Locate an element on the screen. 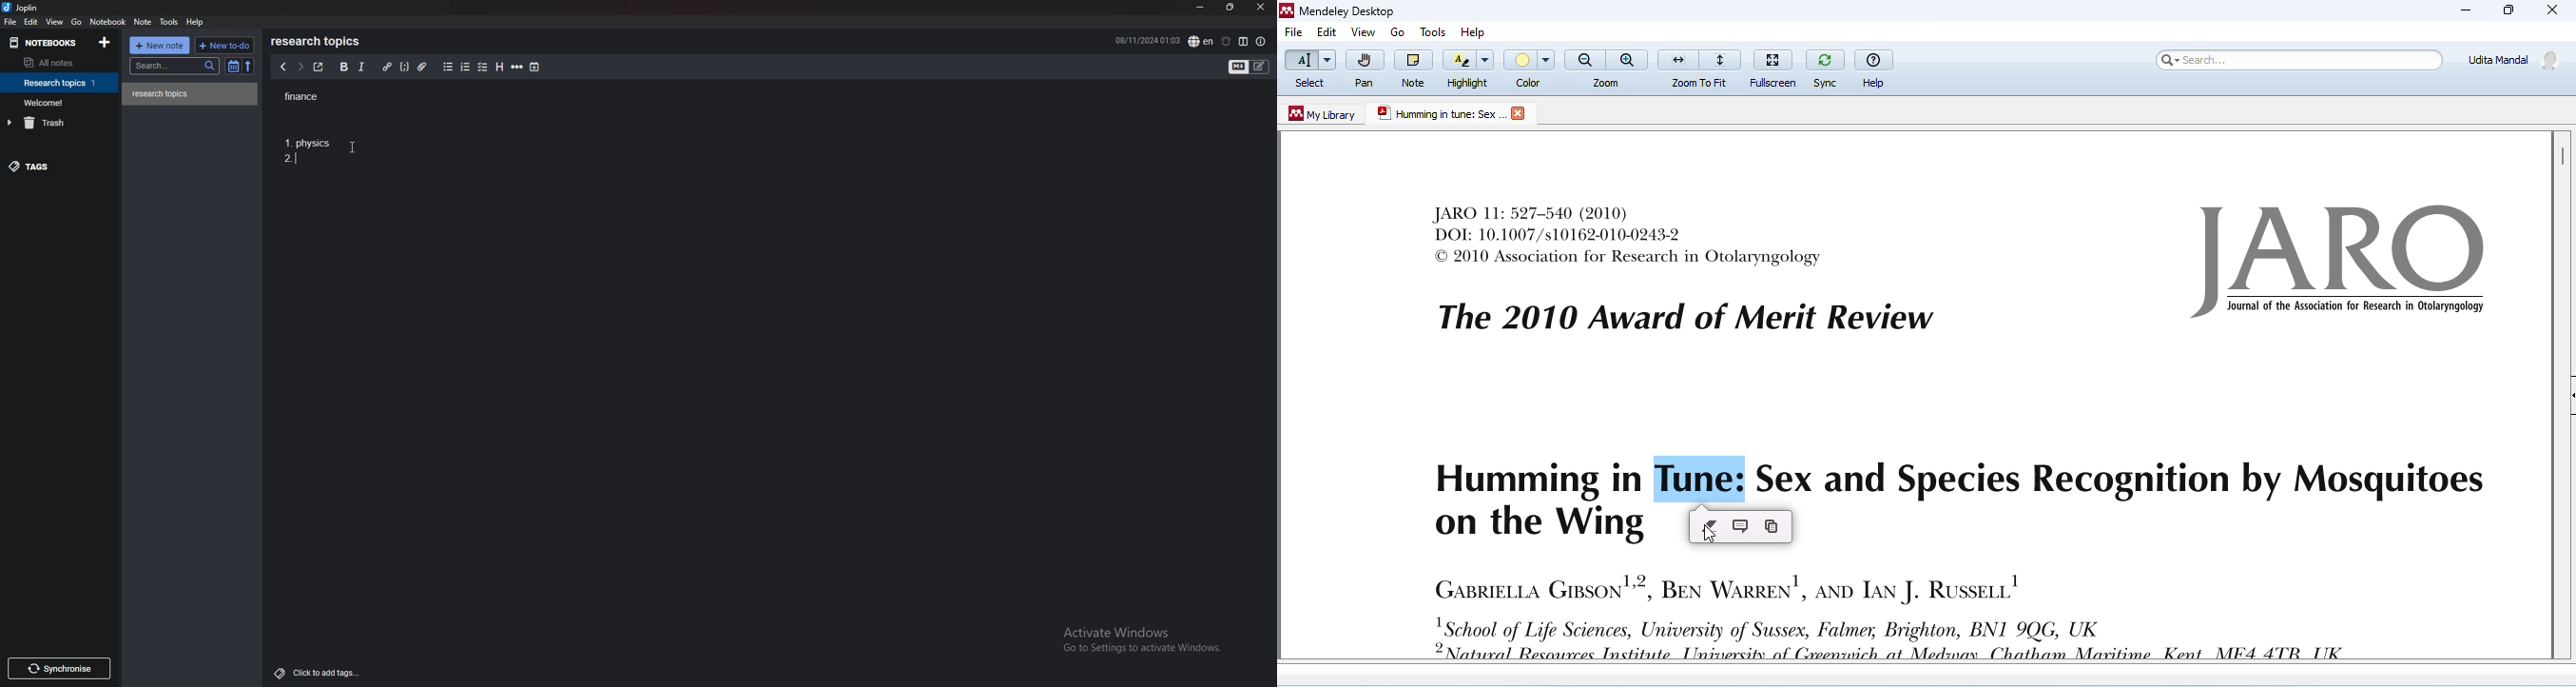 The height and width of the screenshot is (700, 2576). toggle editor layout is located at coordinates (1243, 41).